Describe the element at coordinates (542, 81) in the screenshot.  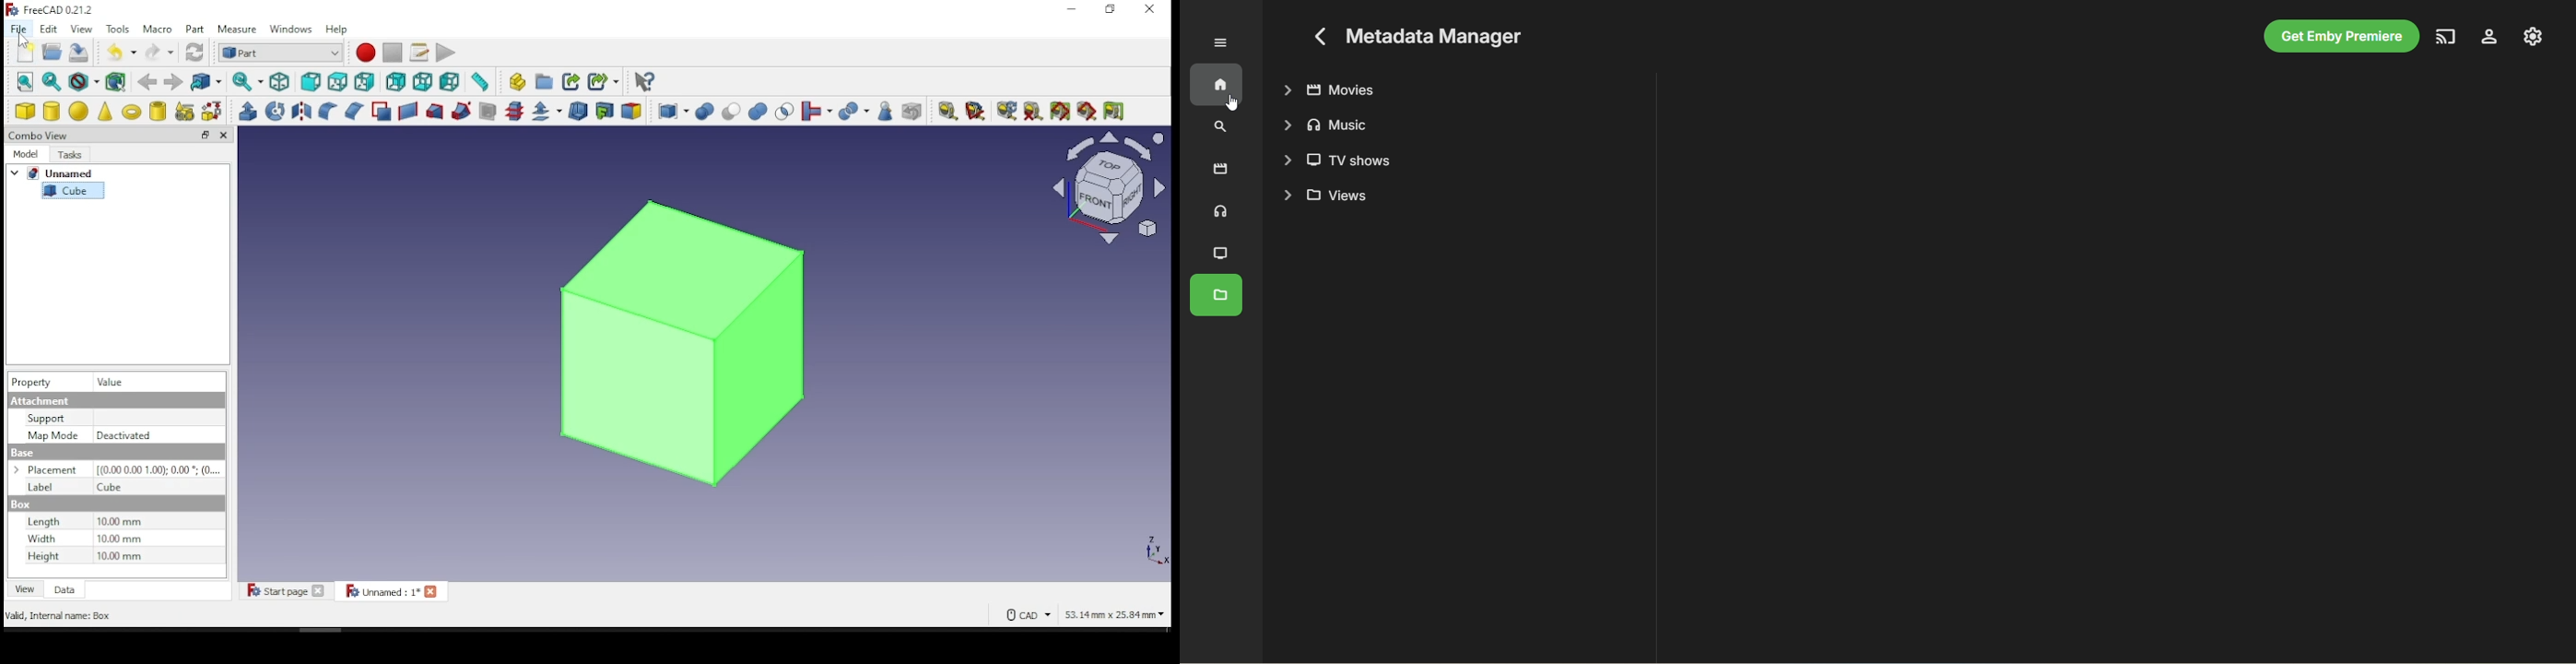
I see `create group` at that location.